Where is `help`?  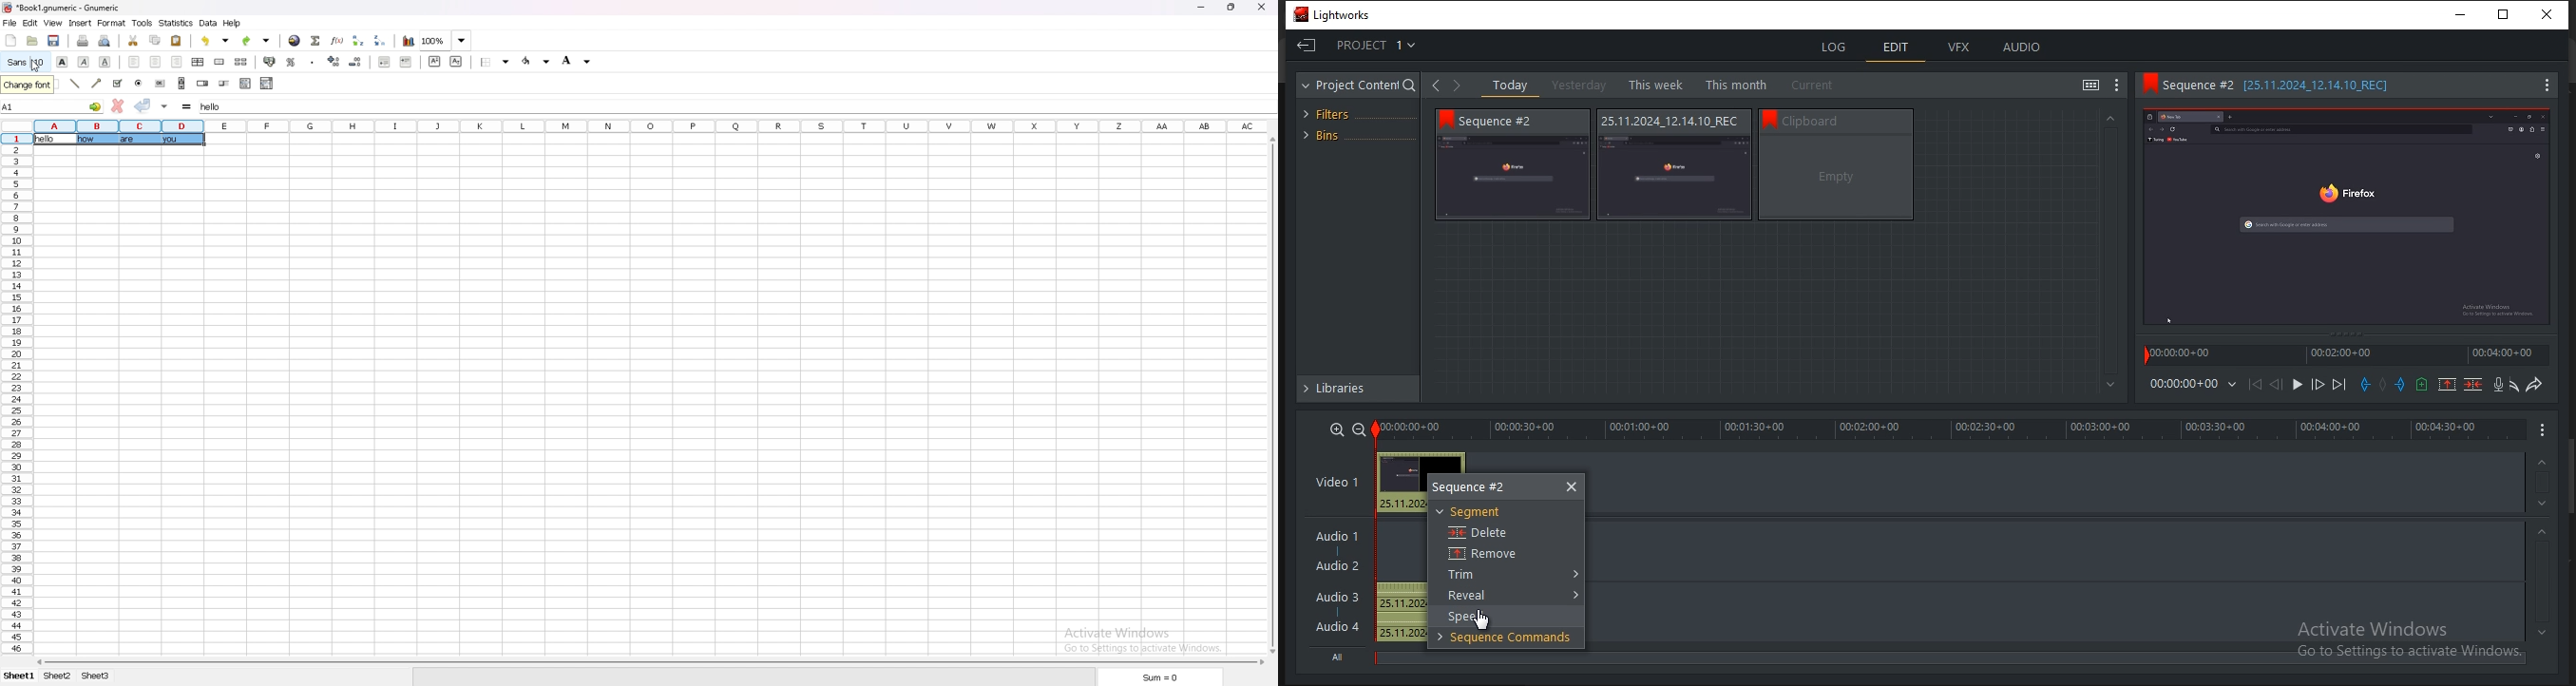 help is located at coordinates (234, 23).